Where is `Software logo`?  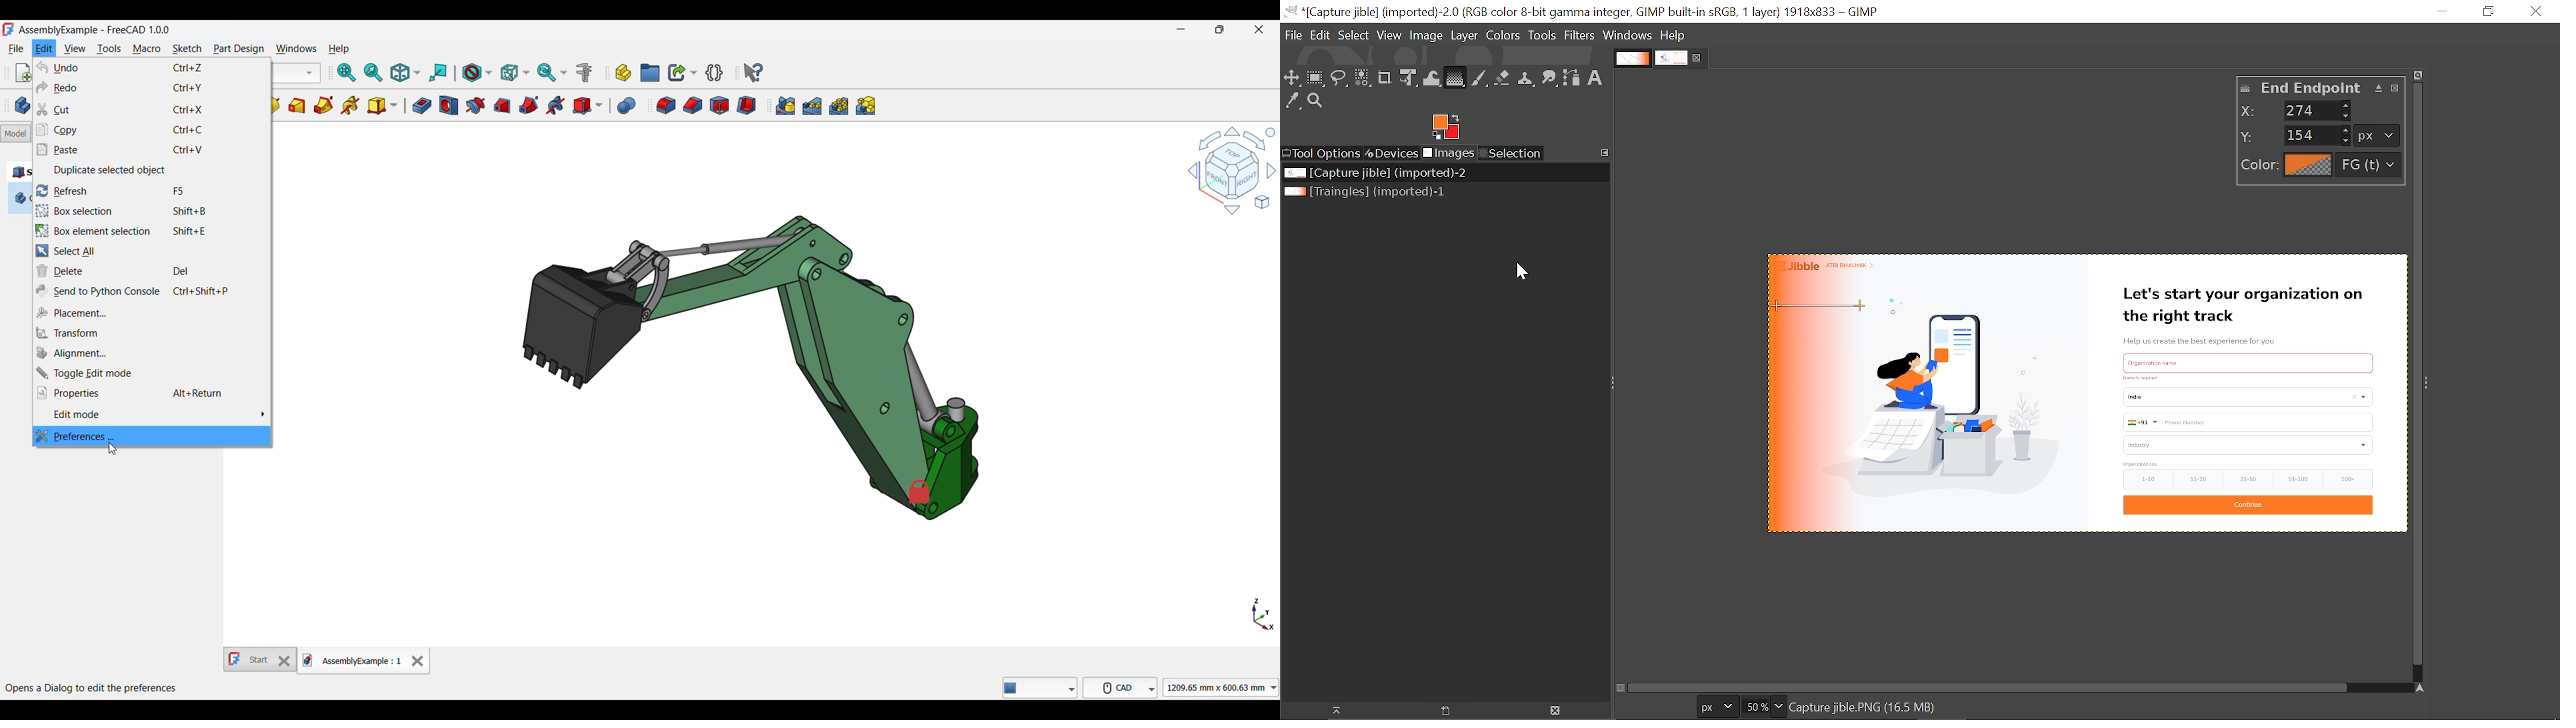
Software logo is located at coordinates (9, 29).